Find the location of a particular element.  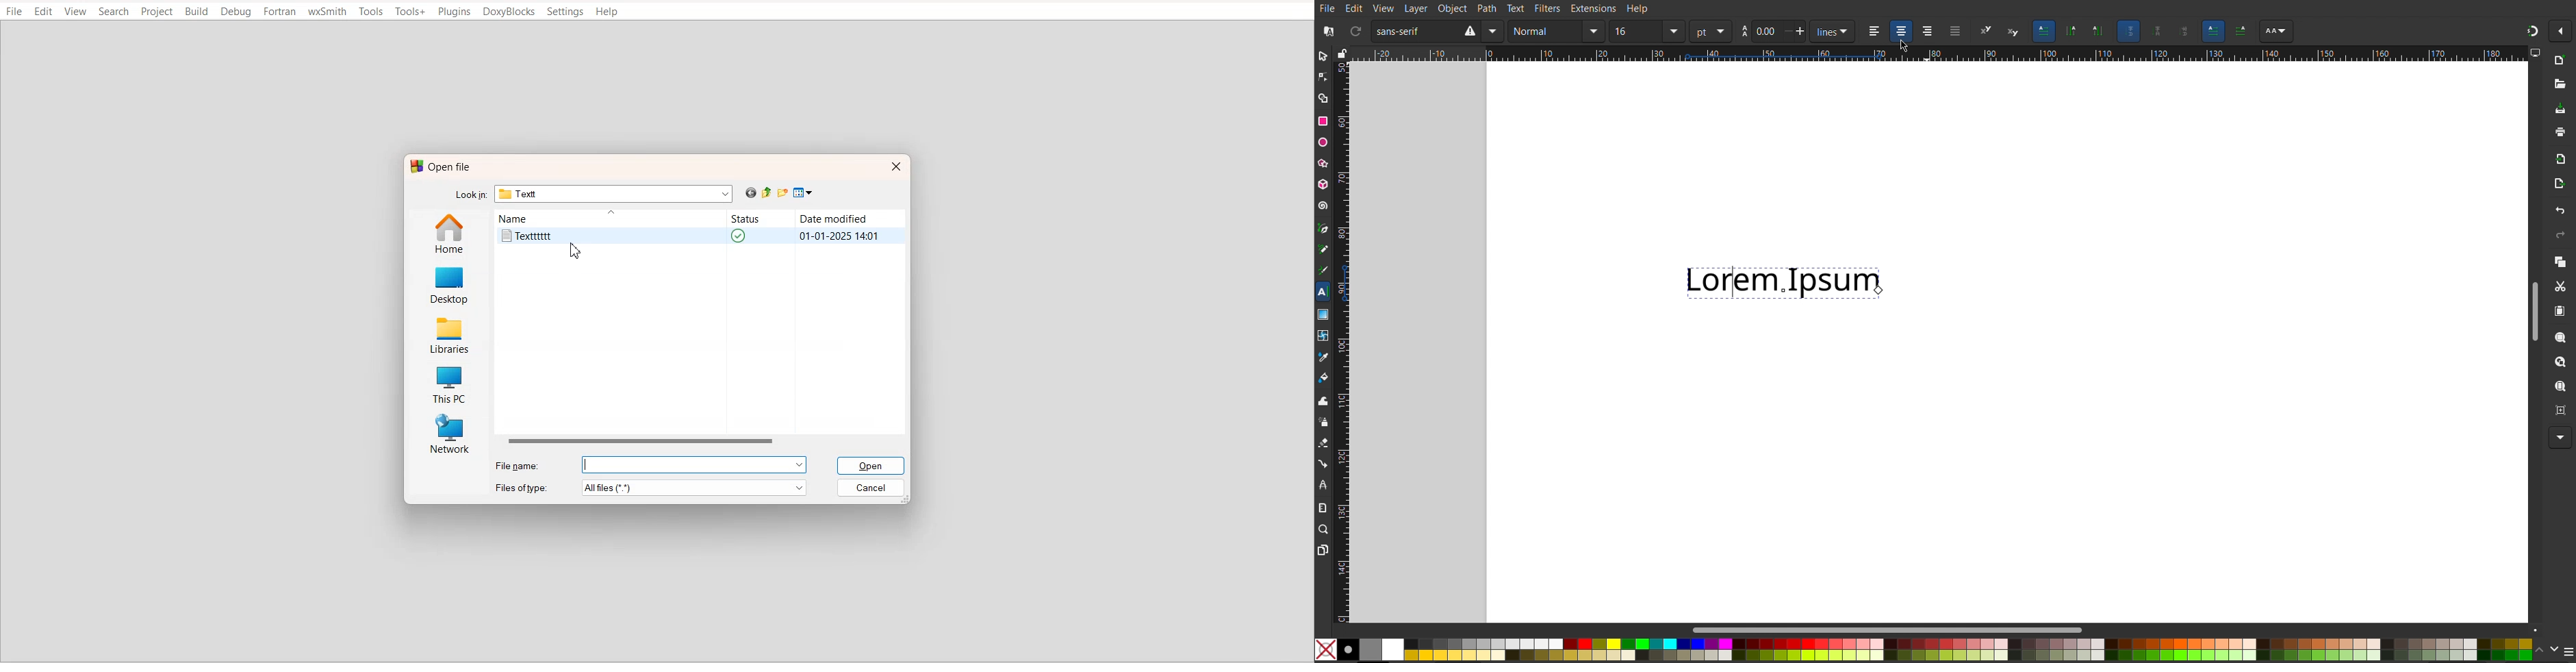

Sideways glyph orientation is located at coordinates (2186, 30).